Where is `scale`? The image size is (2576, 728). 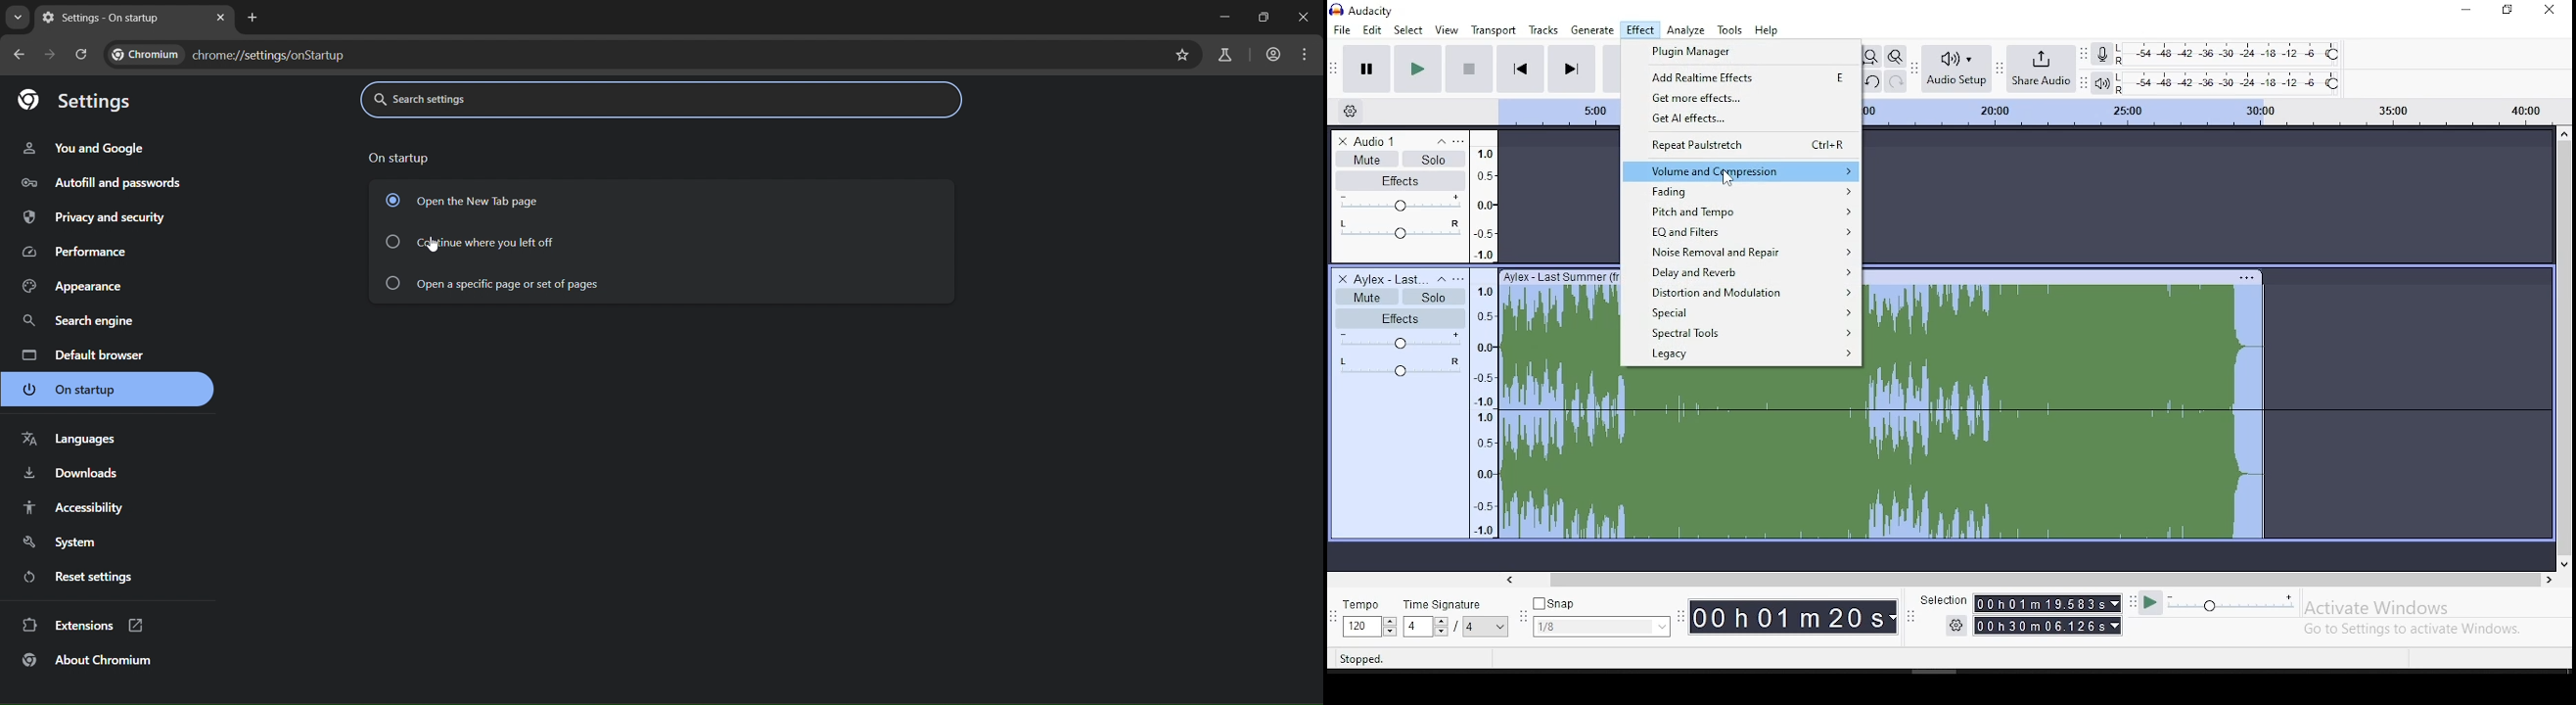 scale is located at coordinates (1484, 333).